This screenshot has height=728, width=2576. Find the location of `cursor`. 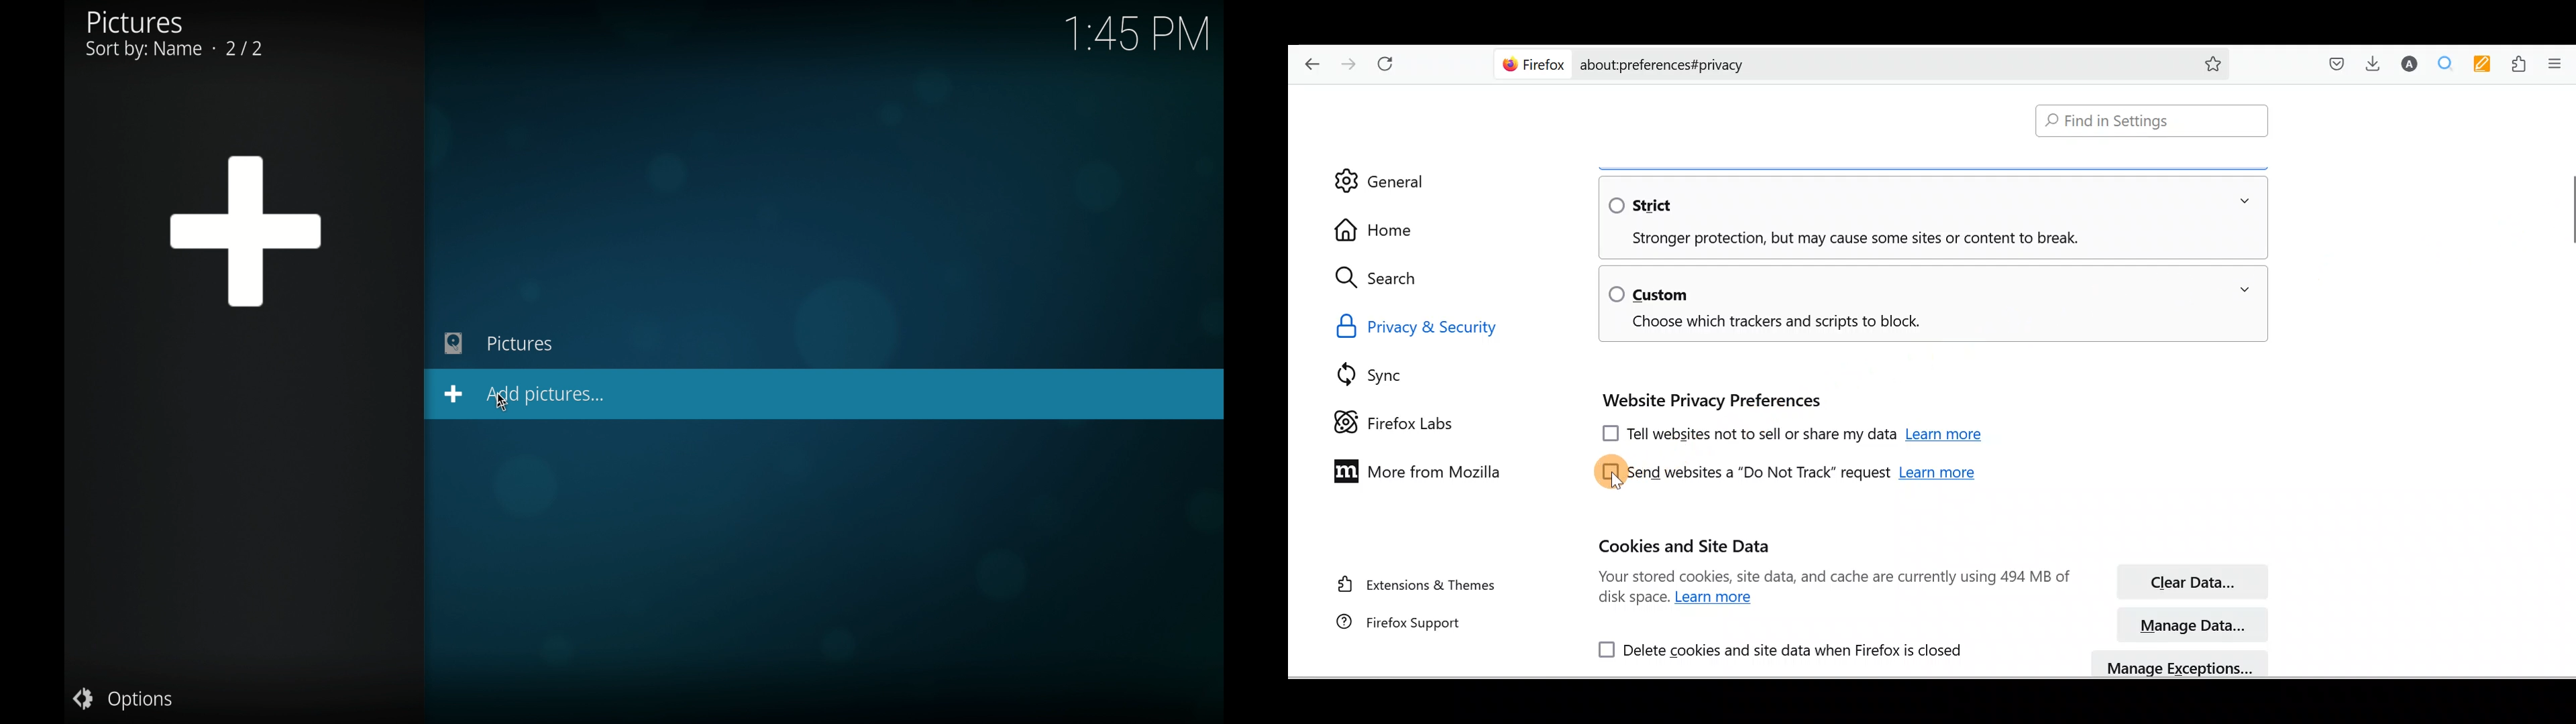

cursor is located at coordinates (502, 403).